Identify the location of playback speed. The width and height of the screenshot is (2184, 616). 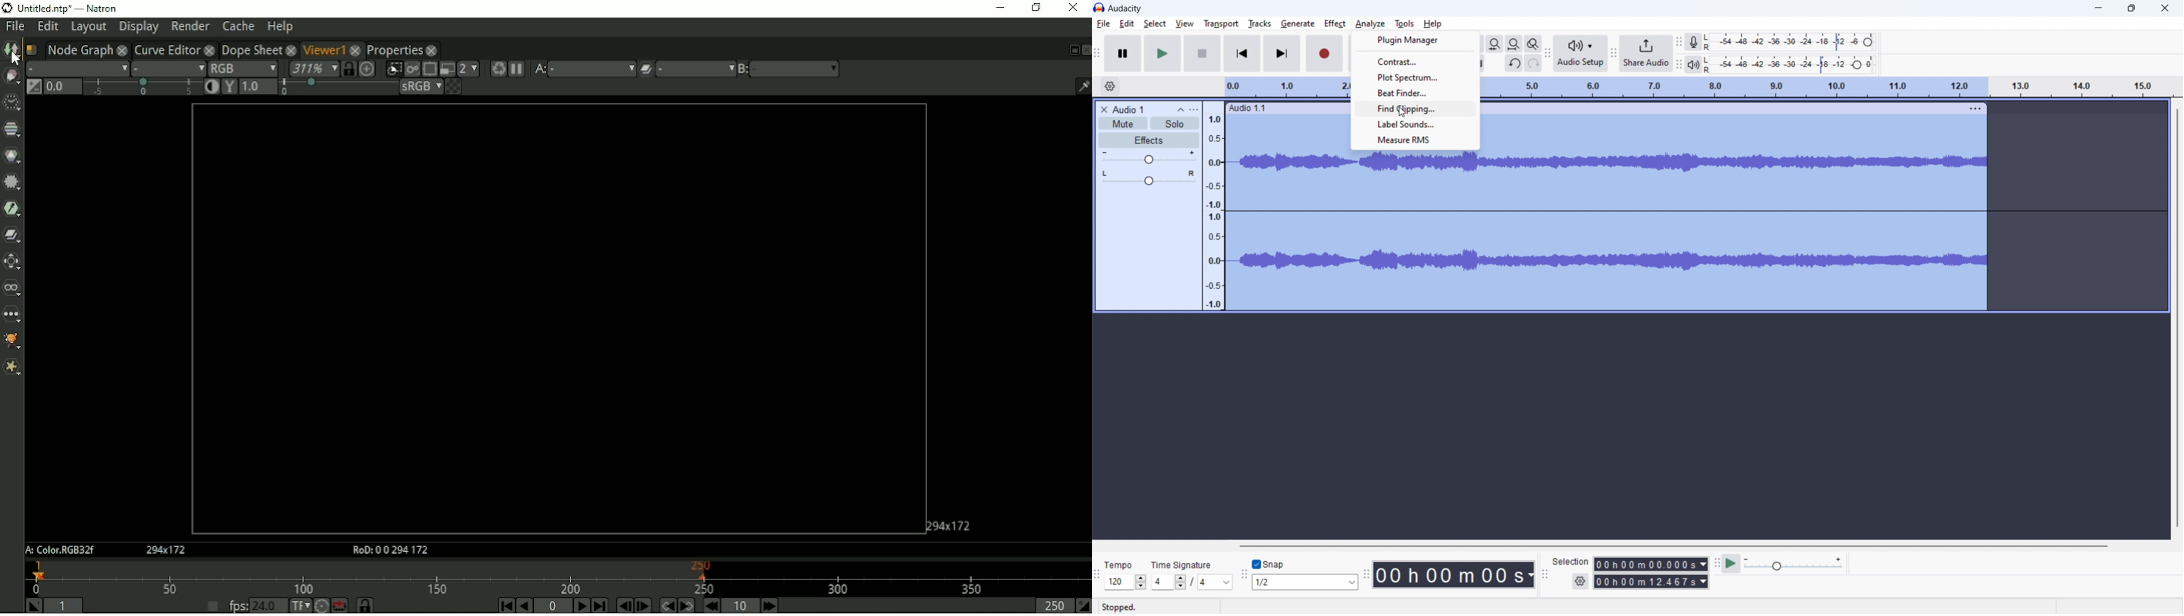
(1795, 565).